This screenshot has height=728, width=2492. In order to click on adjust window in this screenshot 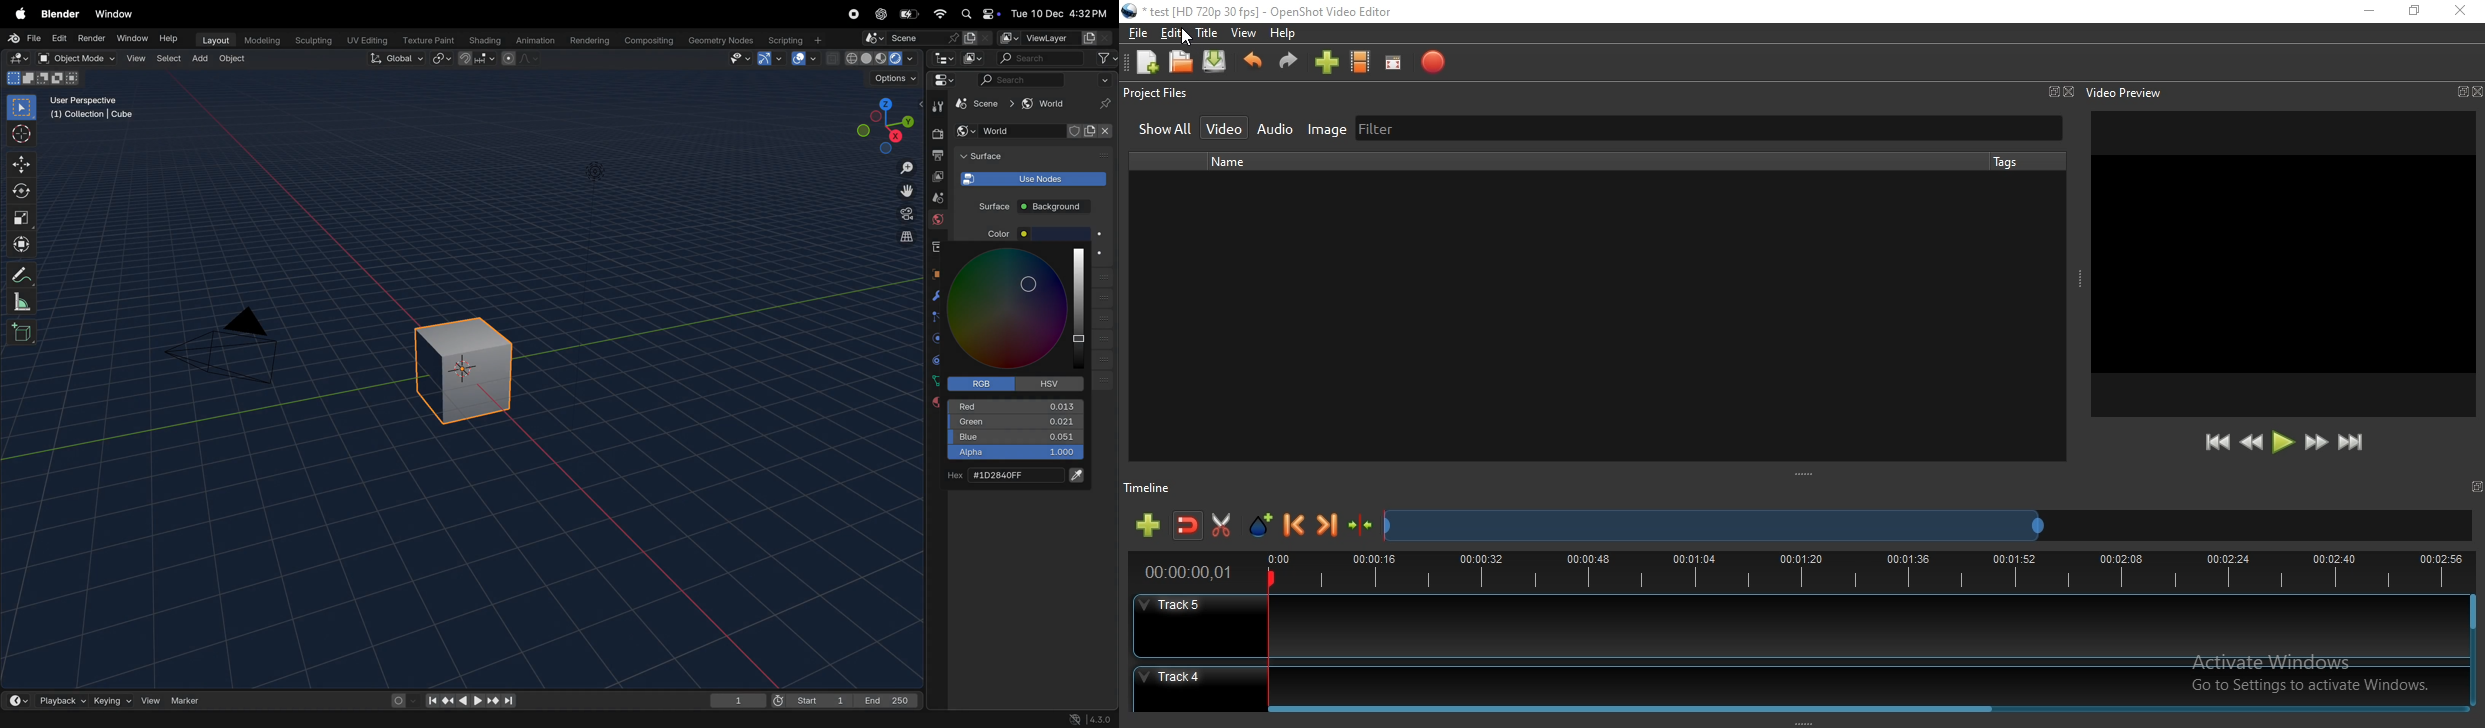, I will do `click(1799, 720)`.